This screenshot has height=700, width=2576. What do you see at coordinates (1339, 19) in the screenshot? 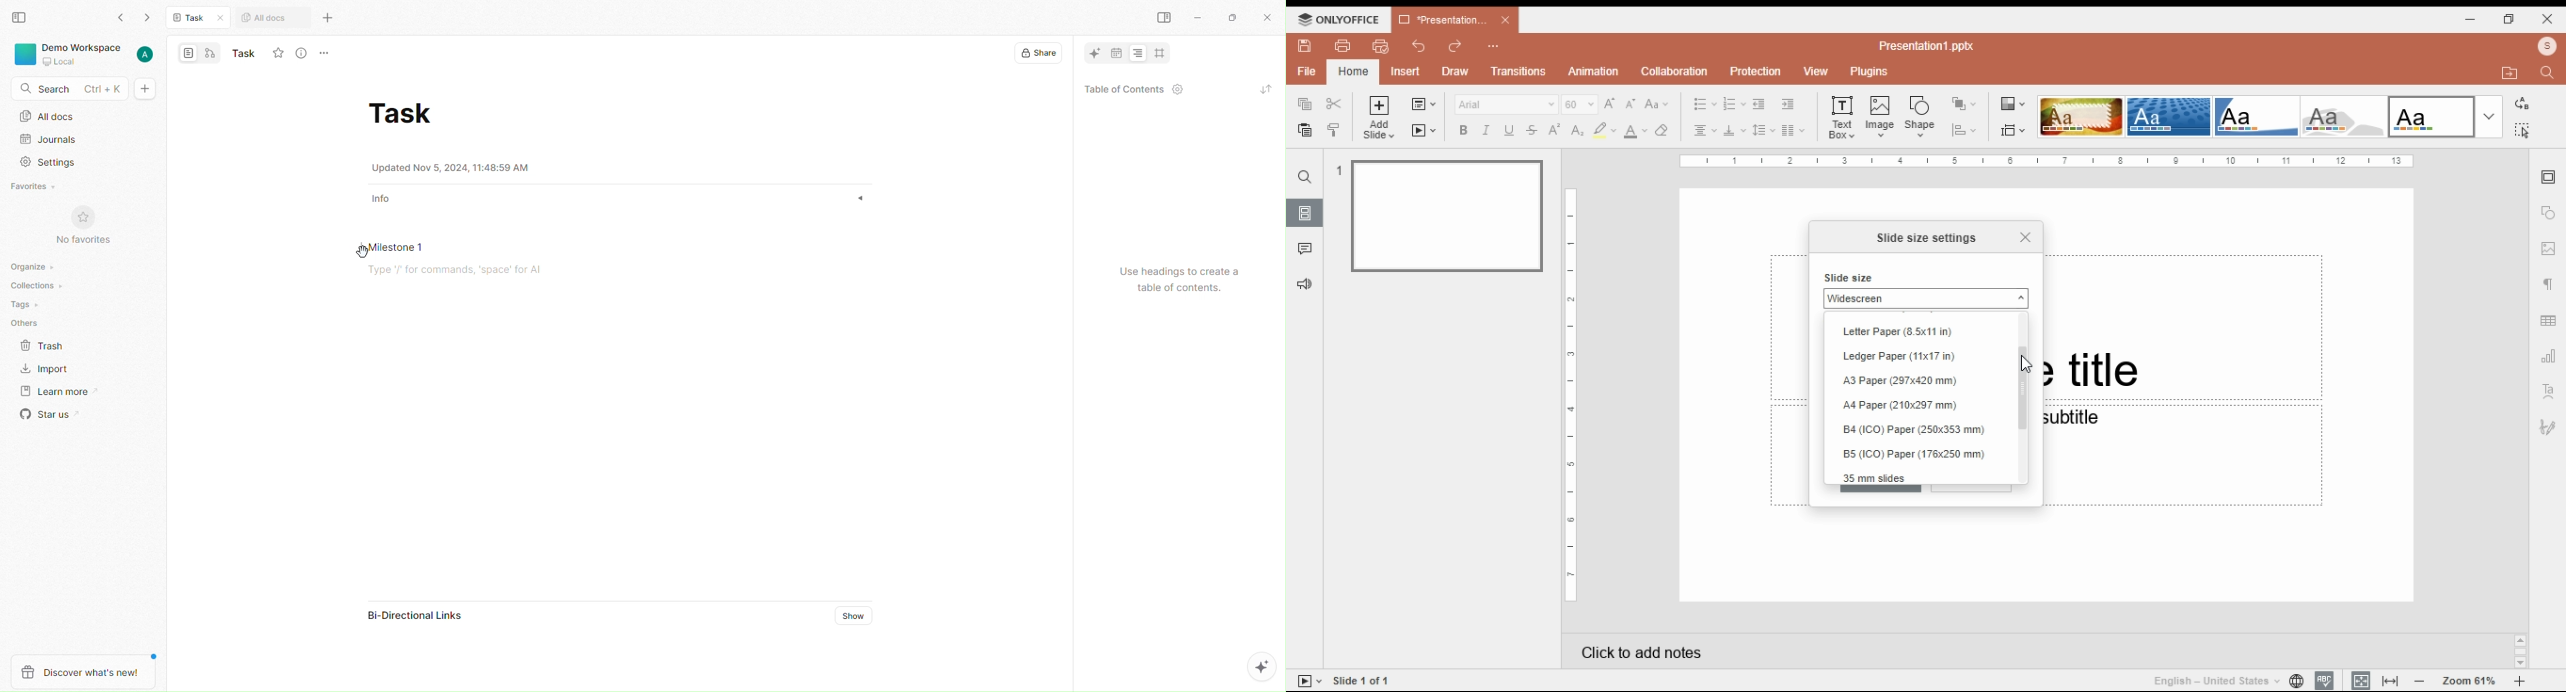
I see `ONLYOFFICE` at bounding box center [1339, 19].